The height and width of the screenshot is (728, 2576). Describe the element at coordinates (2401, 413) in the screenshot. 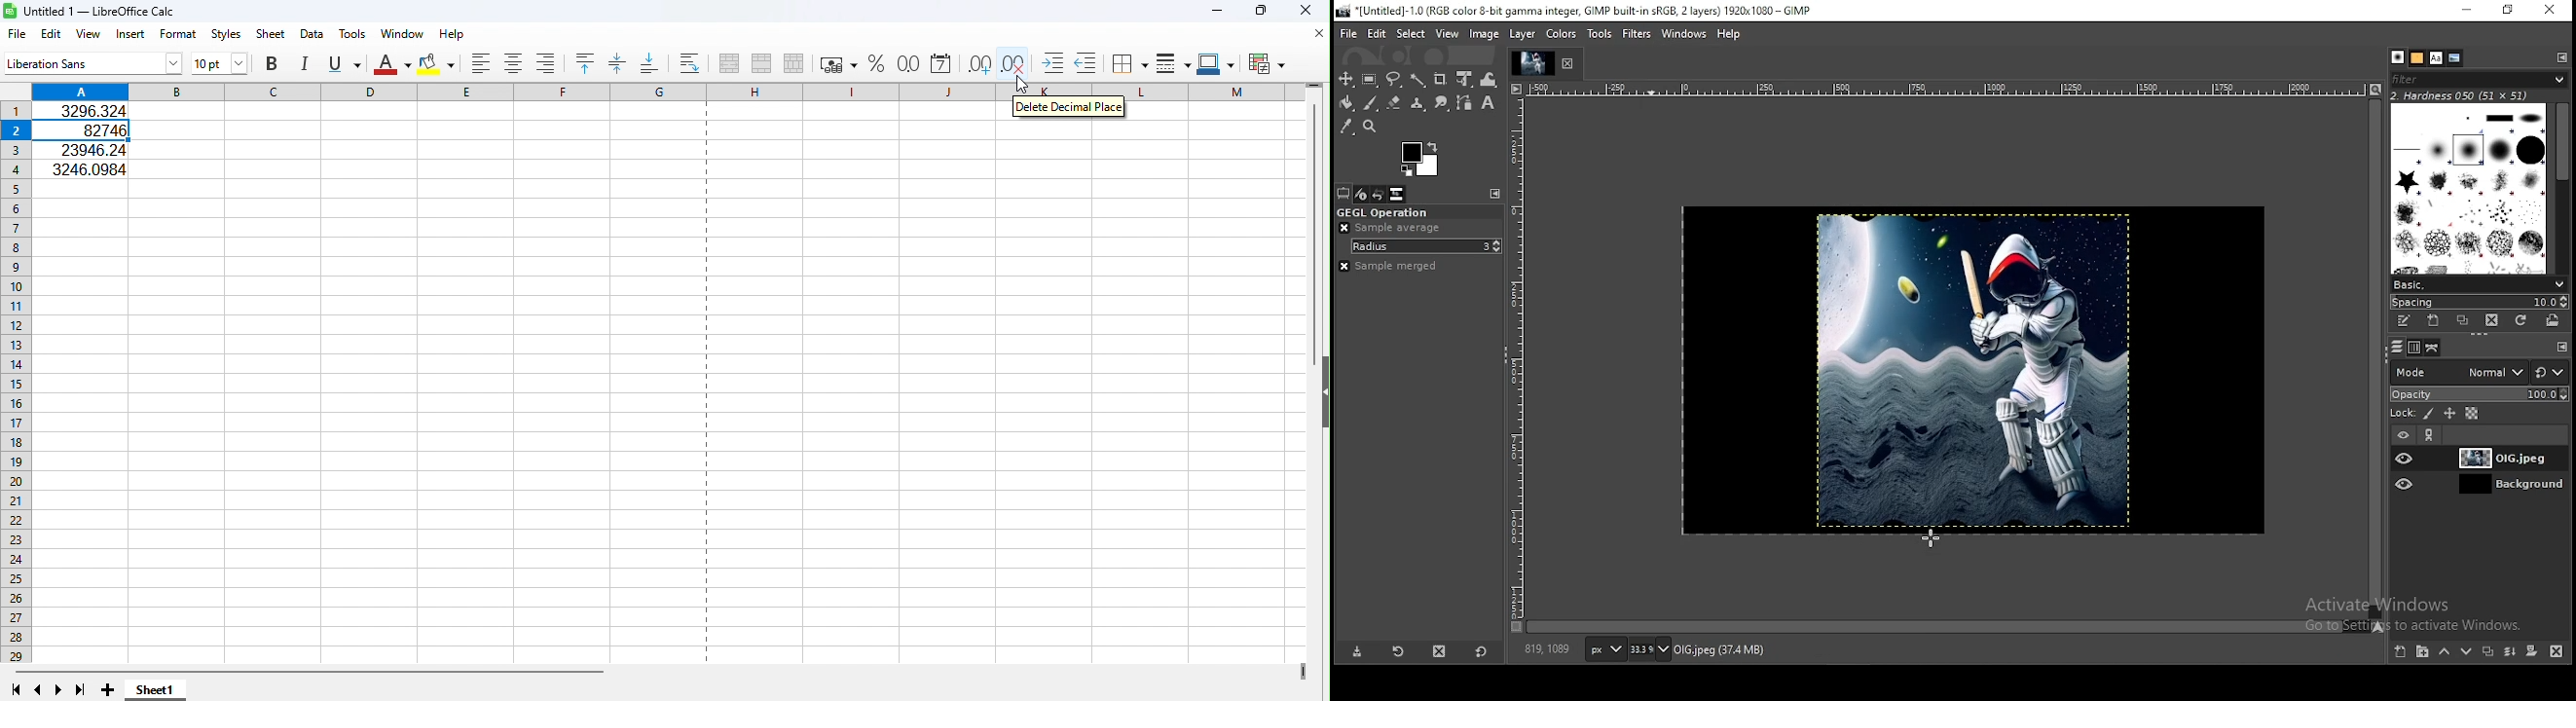

I see `lock:` at that location.